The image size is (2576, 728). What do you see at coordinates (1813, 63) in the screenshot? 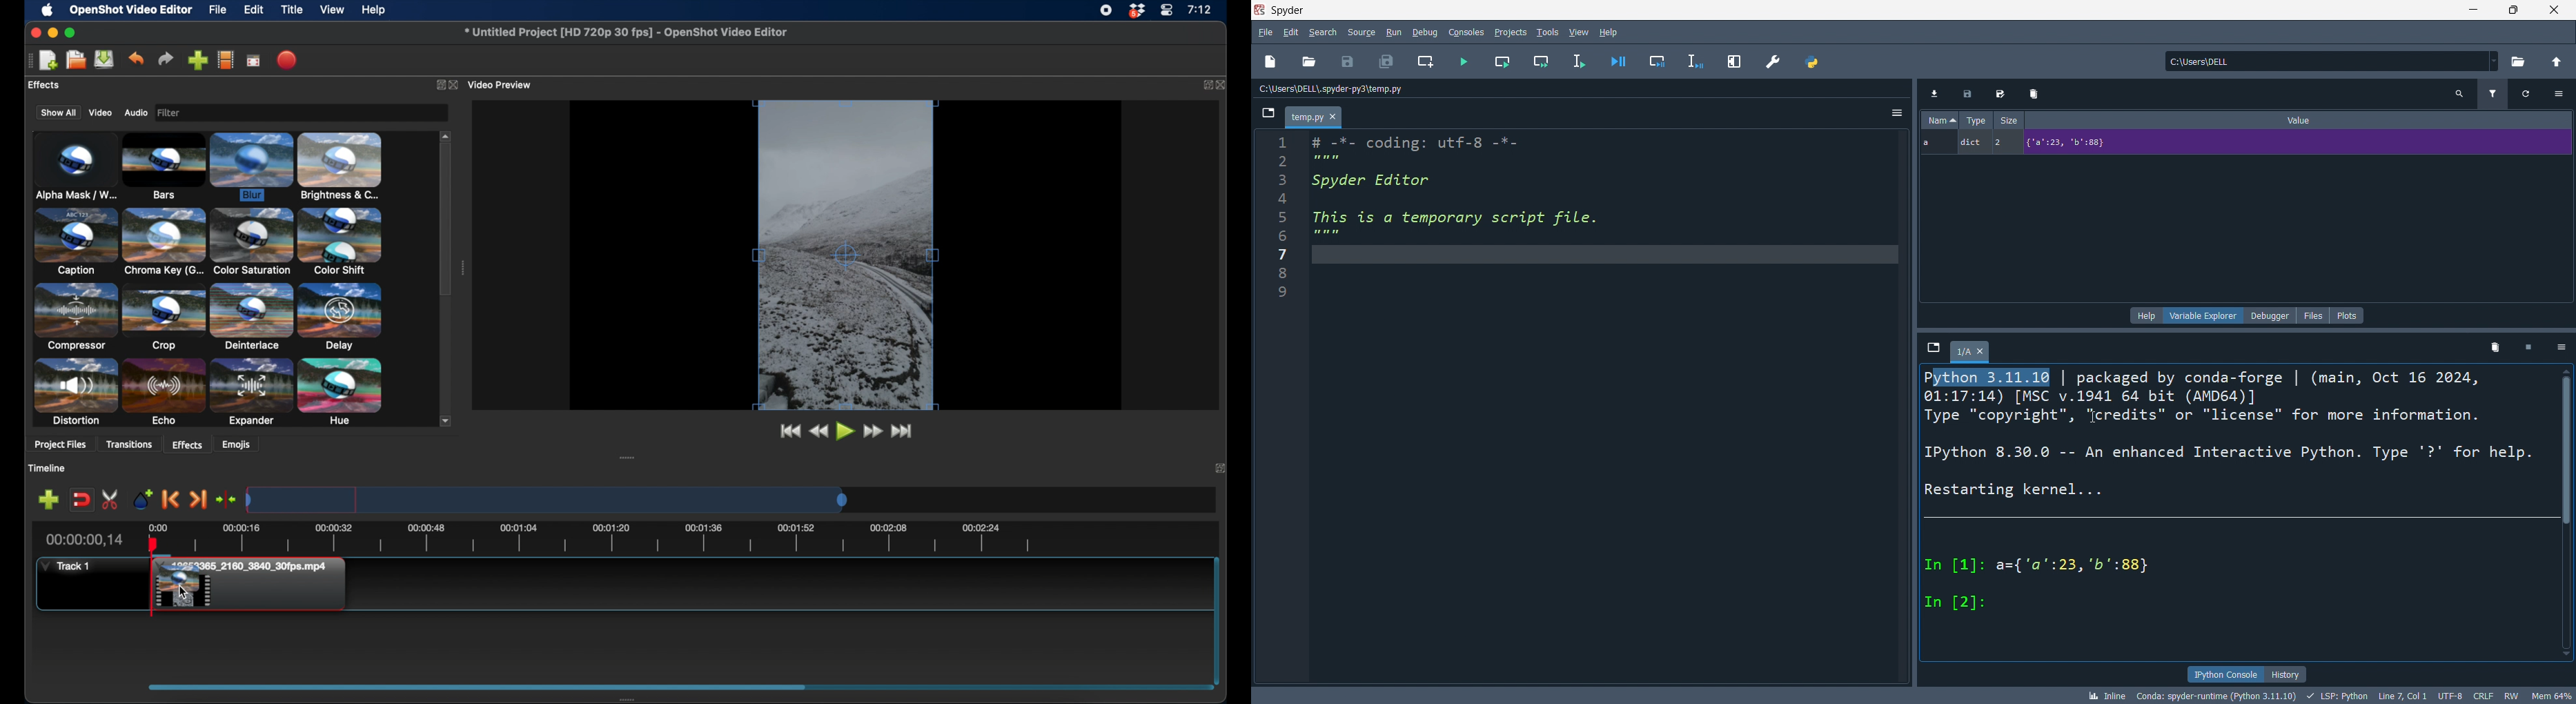
I see `path manager` at bounding box center [1813, 63].